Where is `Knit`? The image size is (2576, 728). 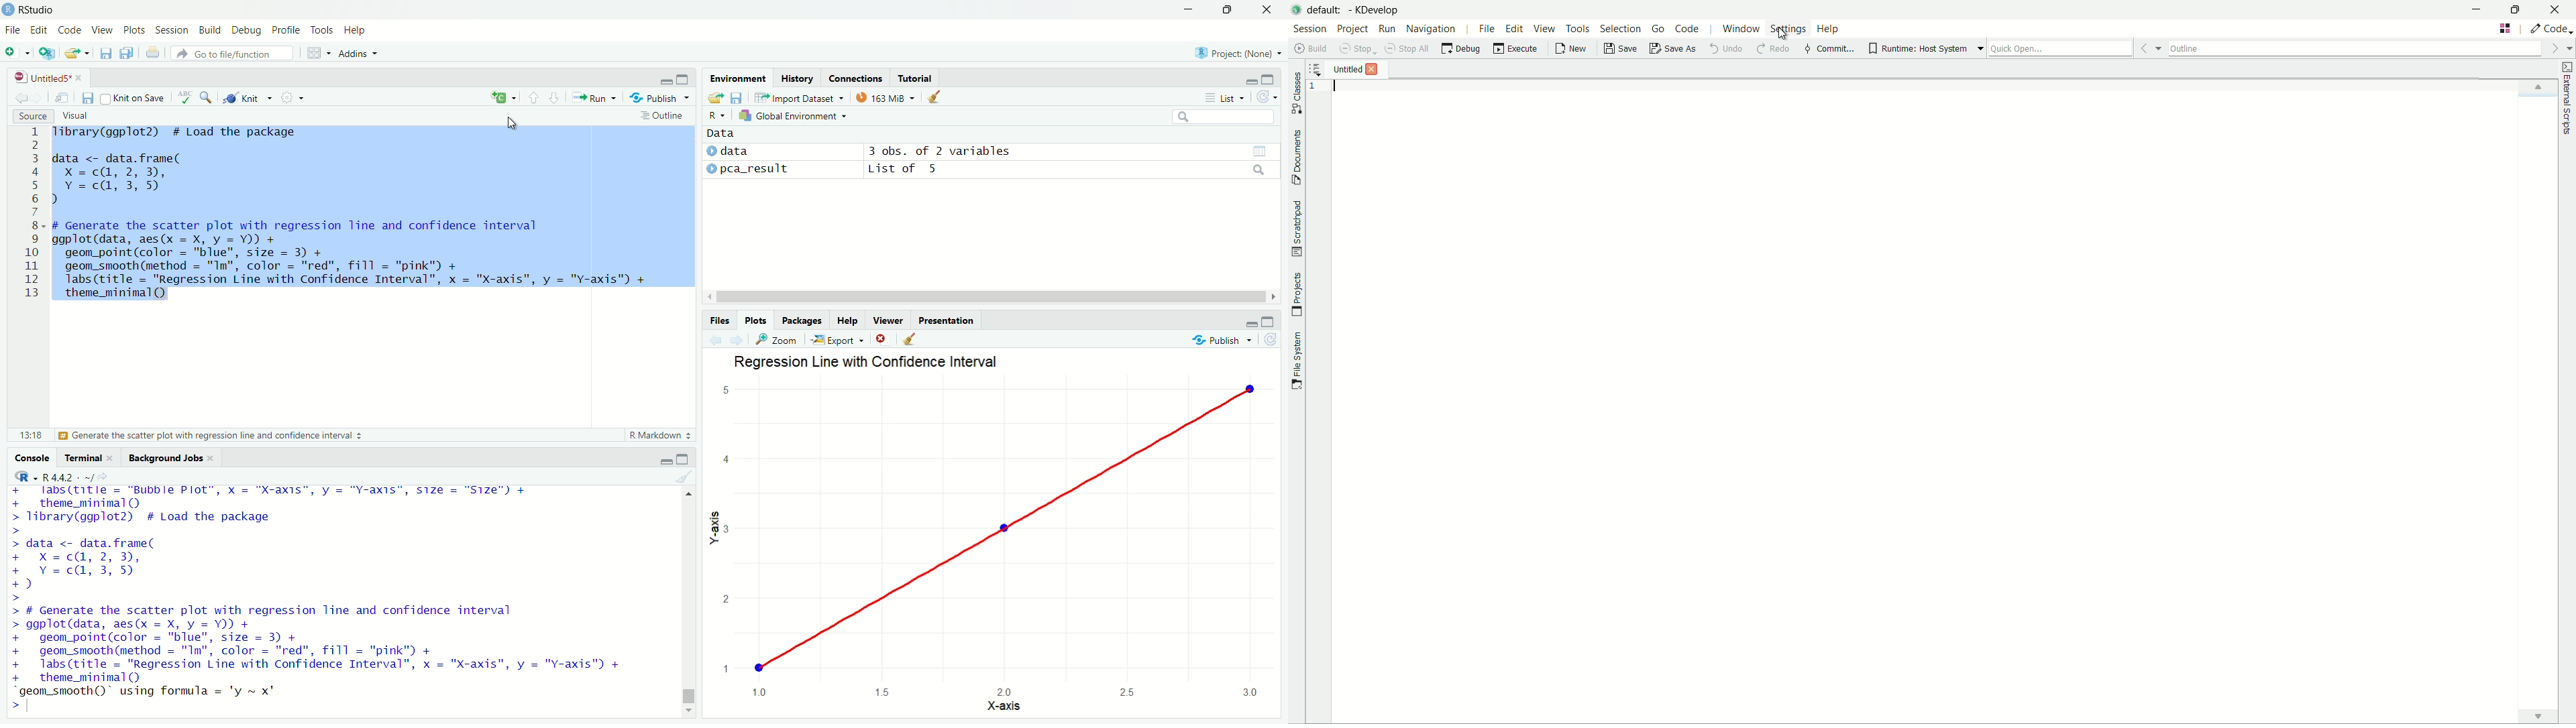 Knit is located at coordinates (248, 97).